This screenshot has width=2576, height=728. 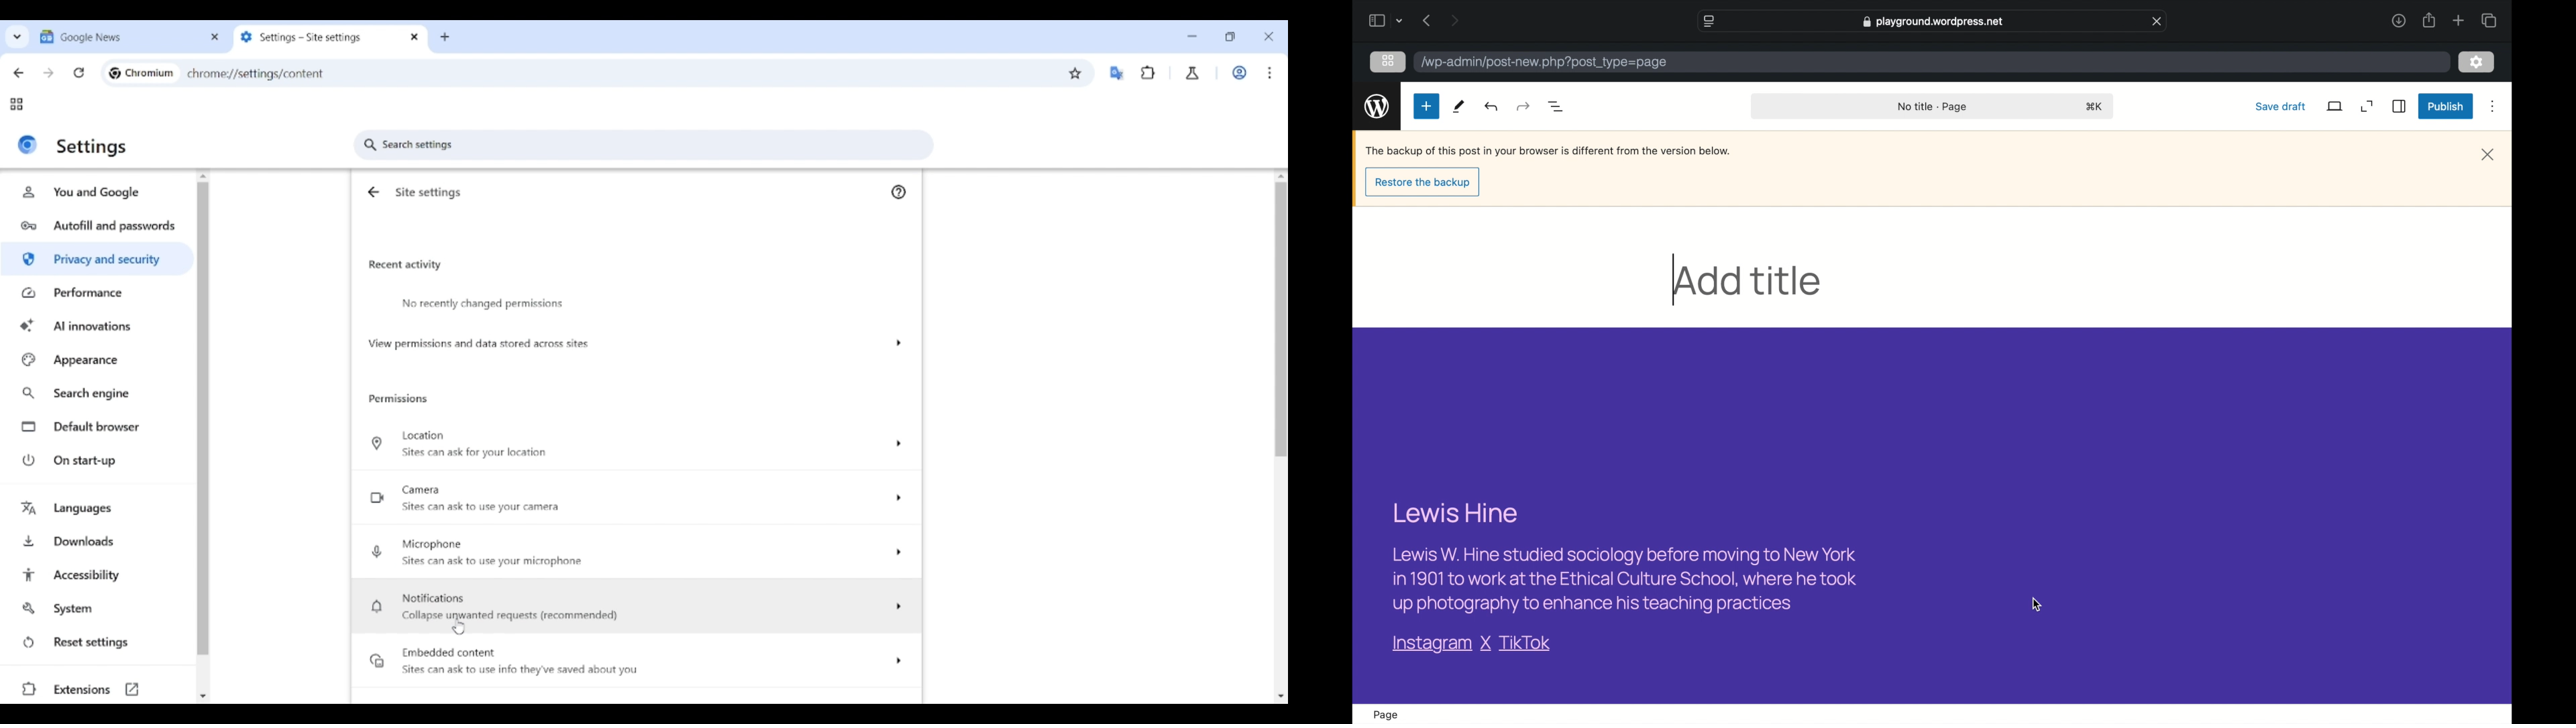 I want to click on wordpress, so click(x=1377, y=107).